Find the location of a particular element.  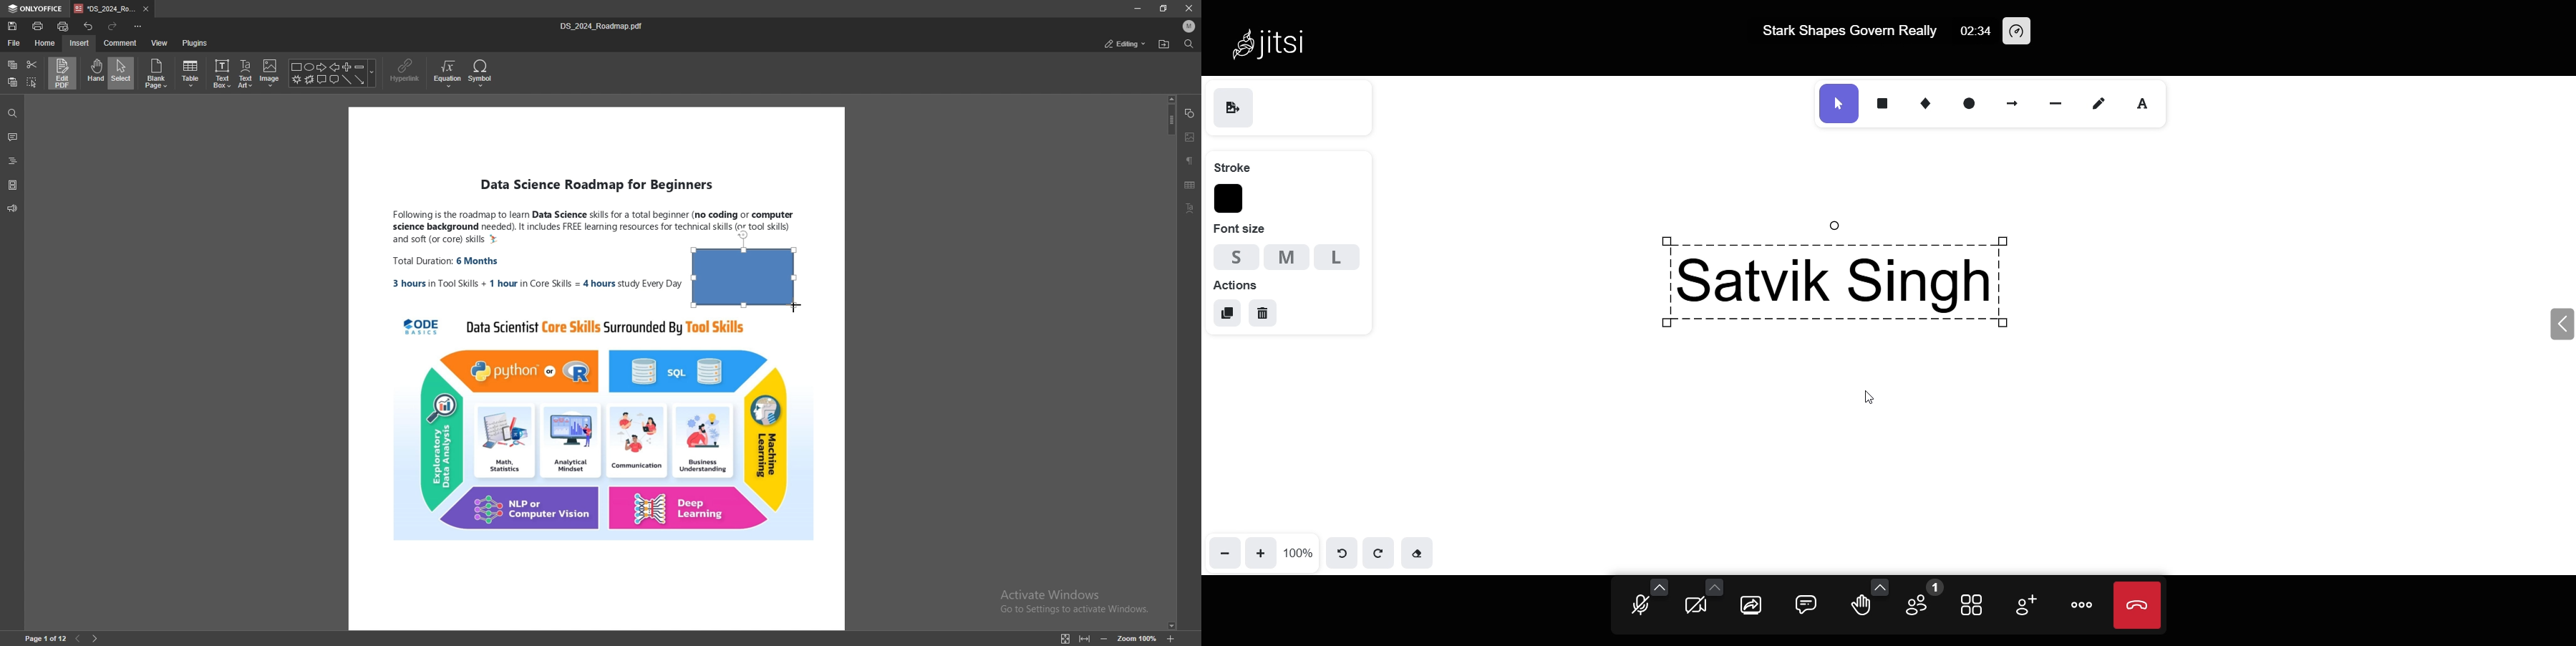

zoom out is located at coordinates (1226, 551).